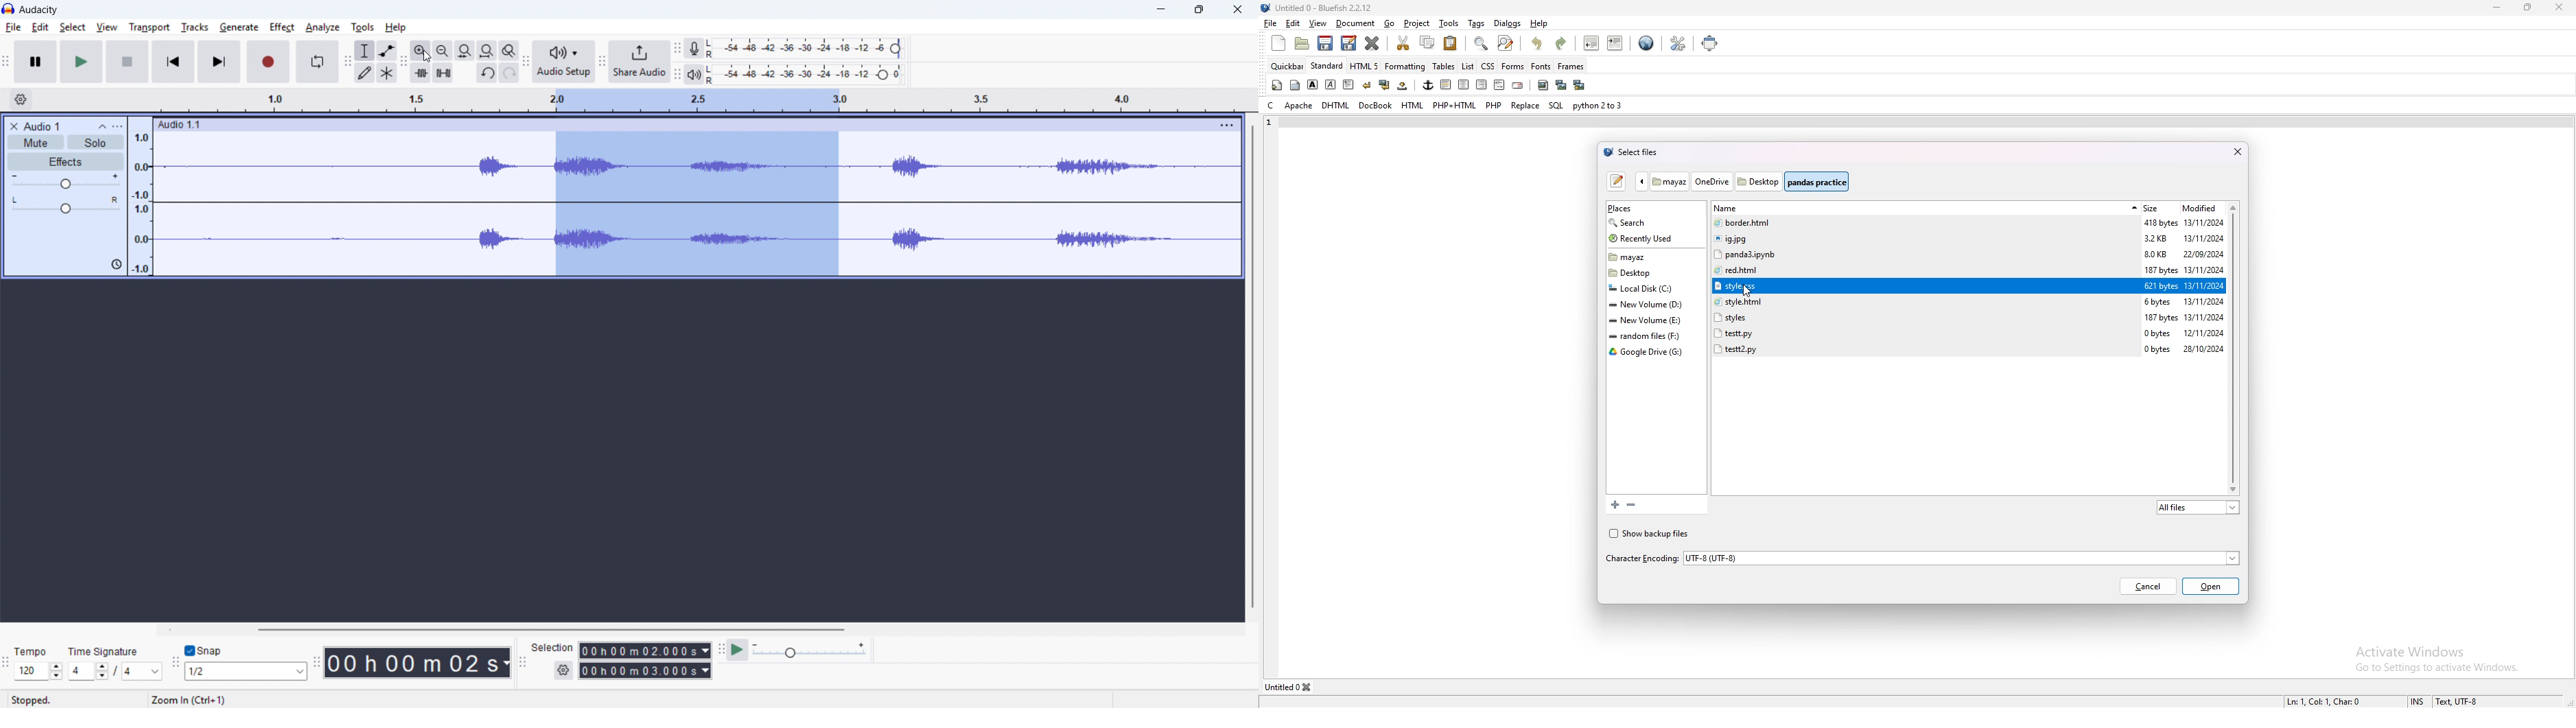  Describe the element at coordinates (220, 62) in the screenshot. I see `Skip to last` at that location.